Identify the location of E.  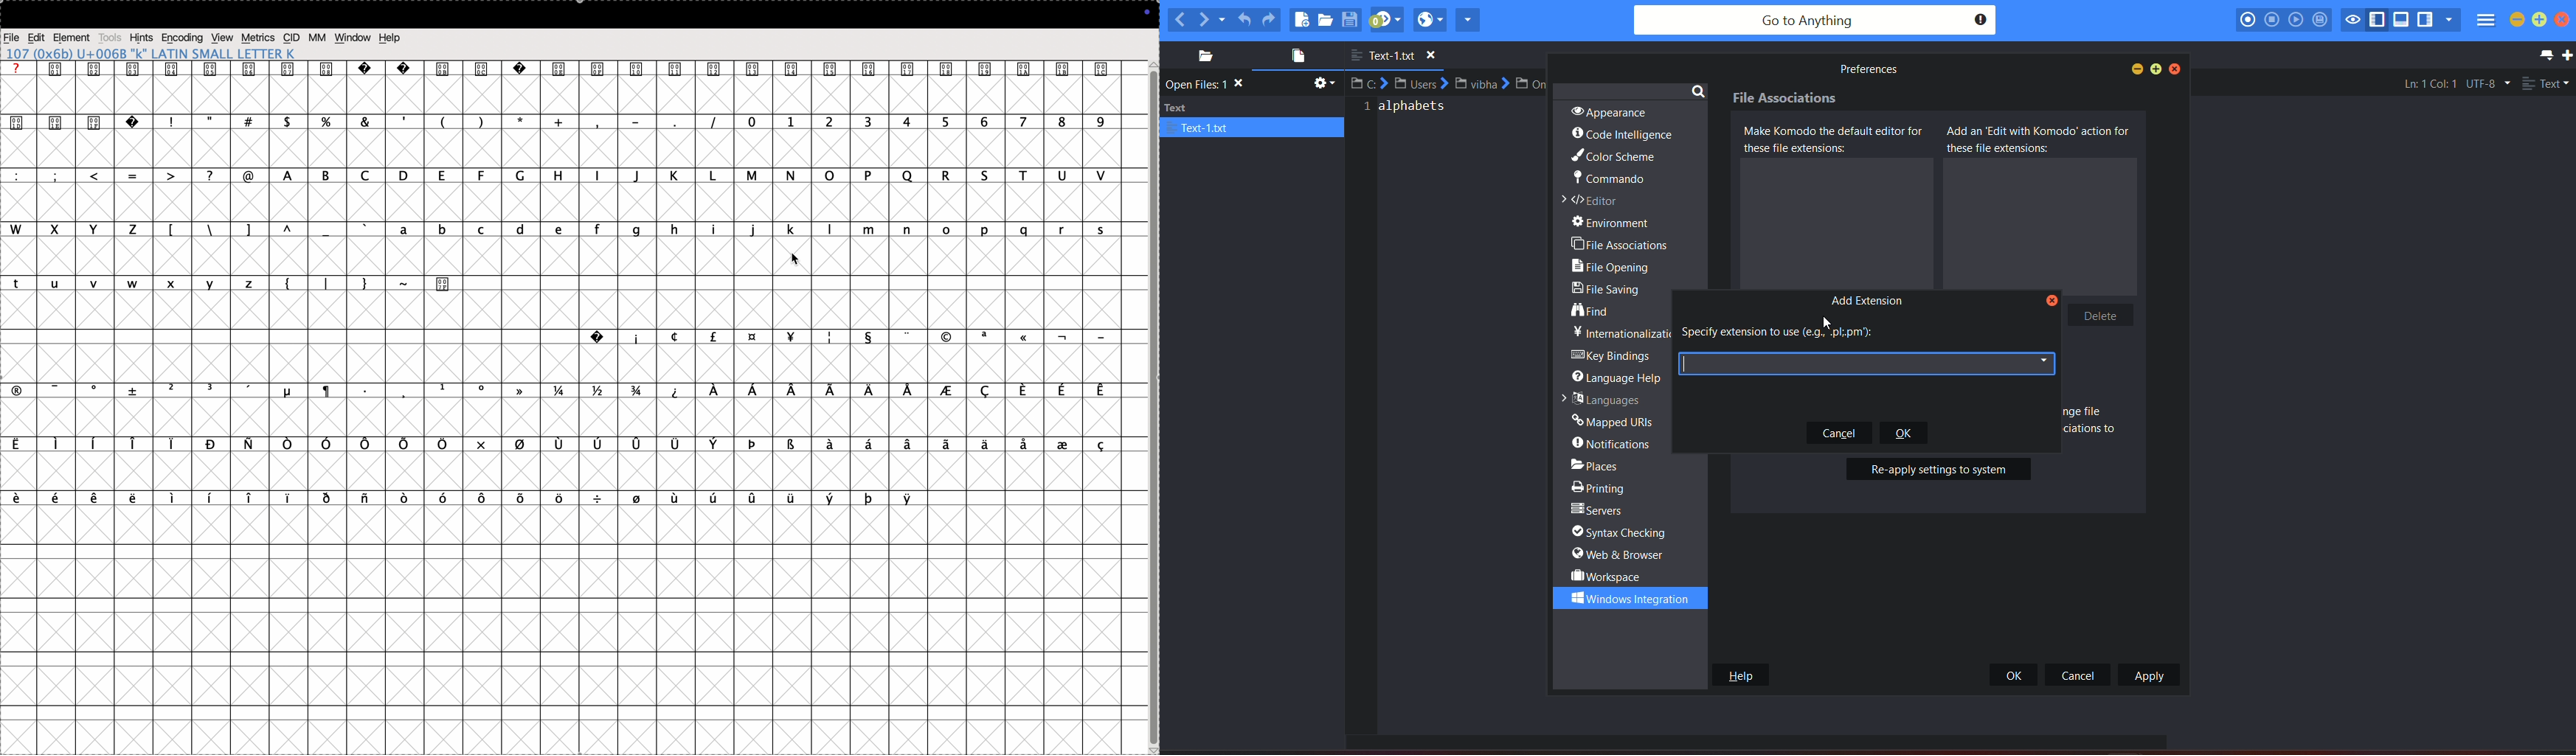
(1105, 388).